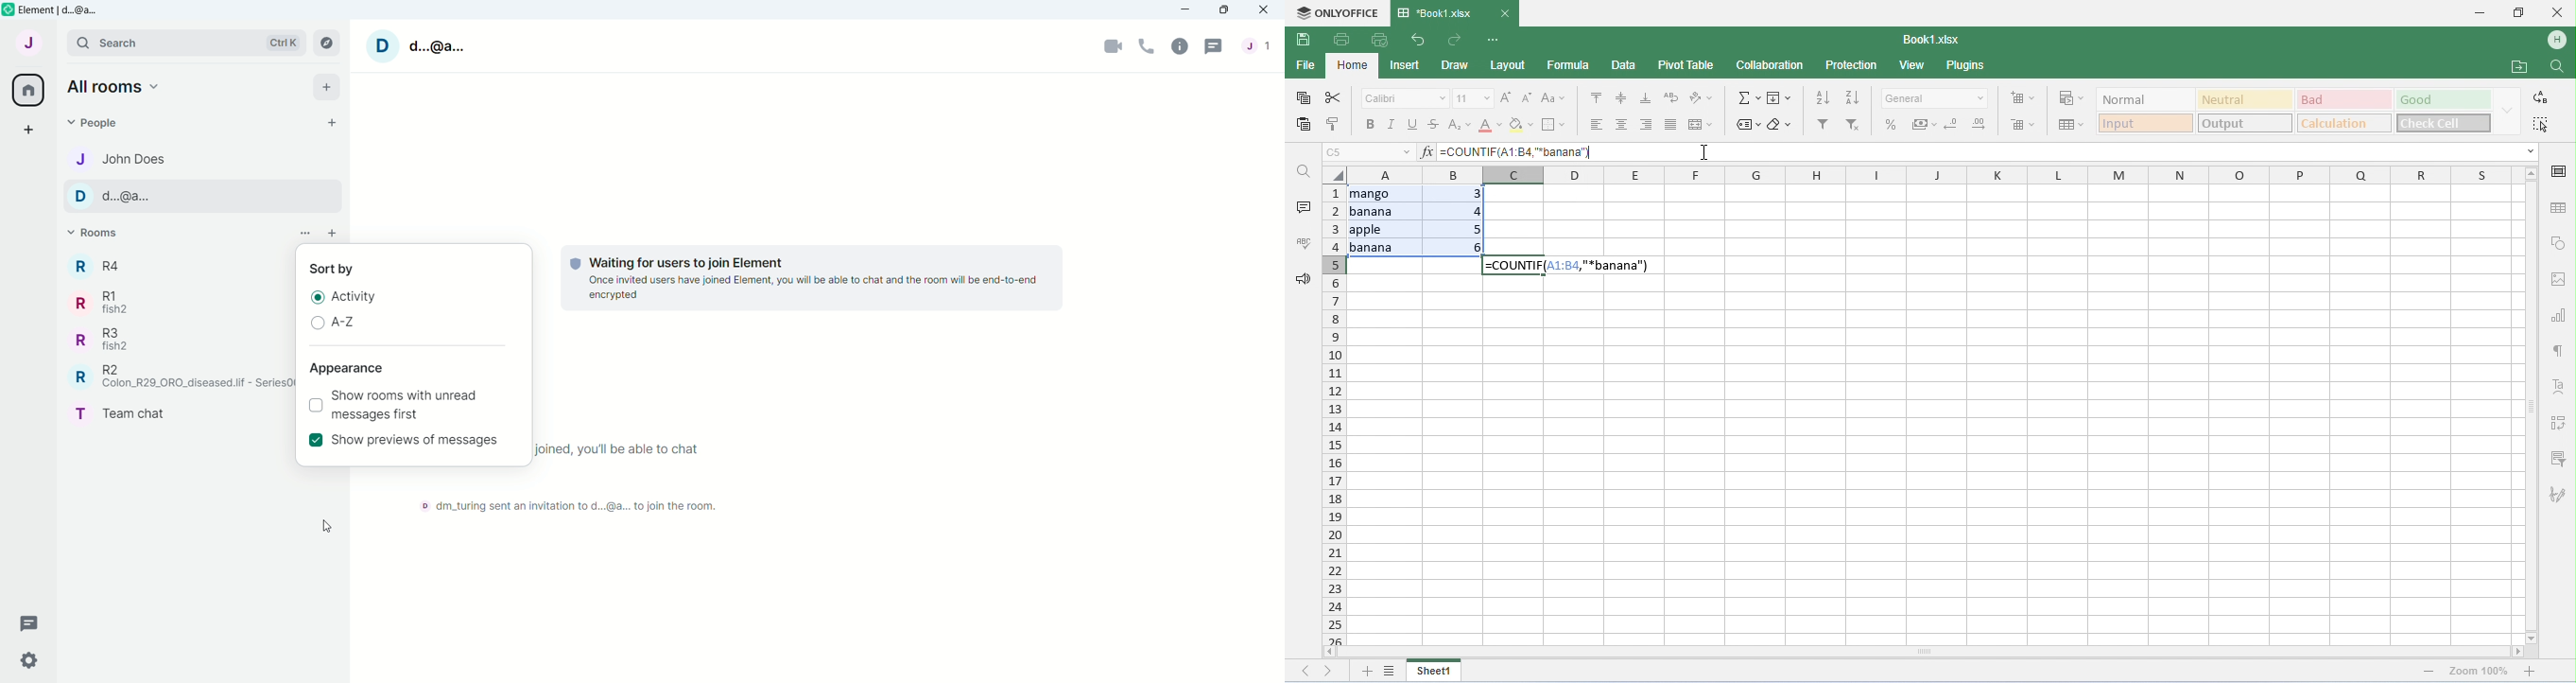 Image resolution: width=2576 pixels, height=700 pixels. I want to click on list of sheets, so click(1390, 670).